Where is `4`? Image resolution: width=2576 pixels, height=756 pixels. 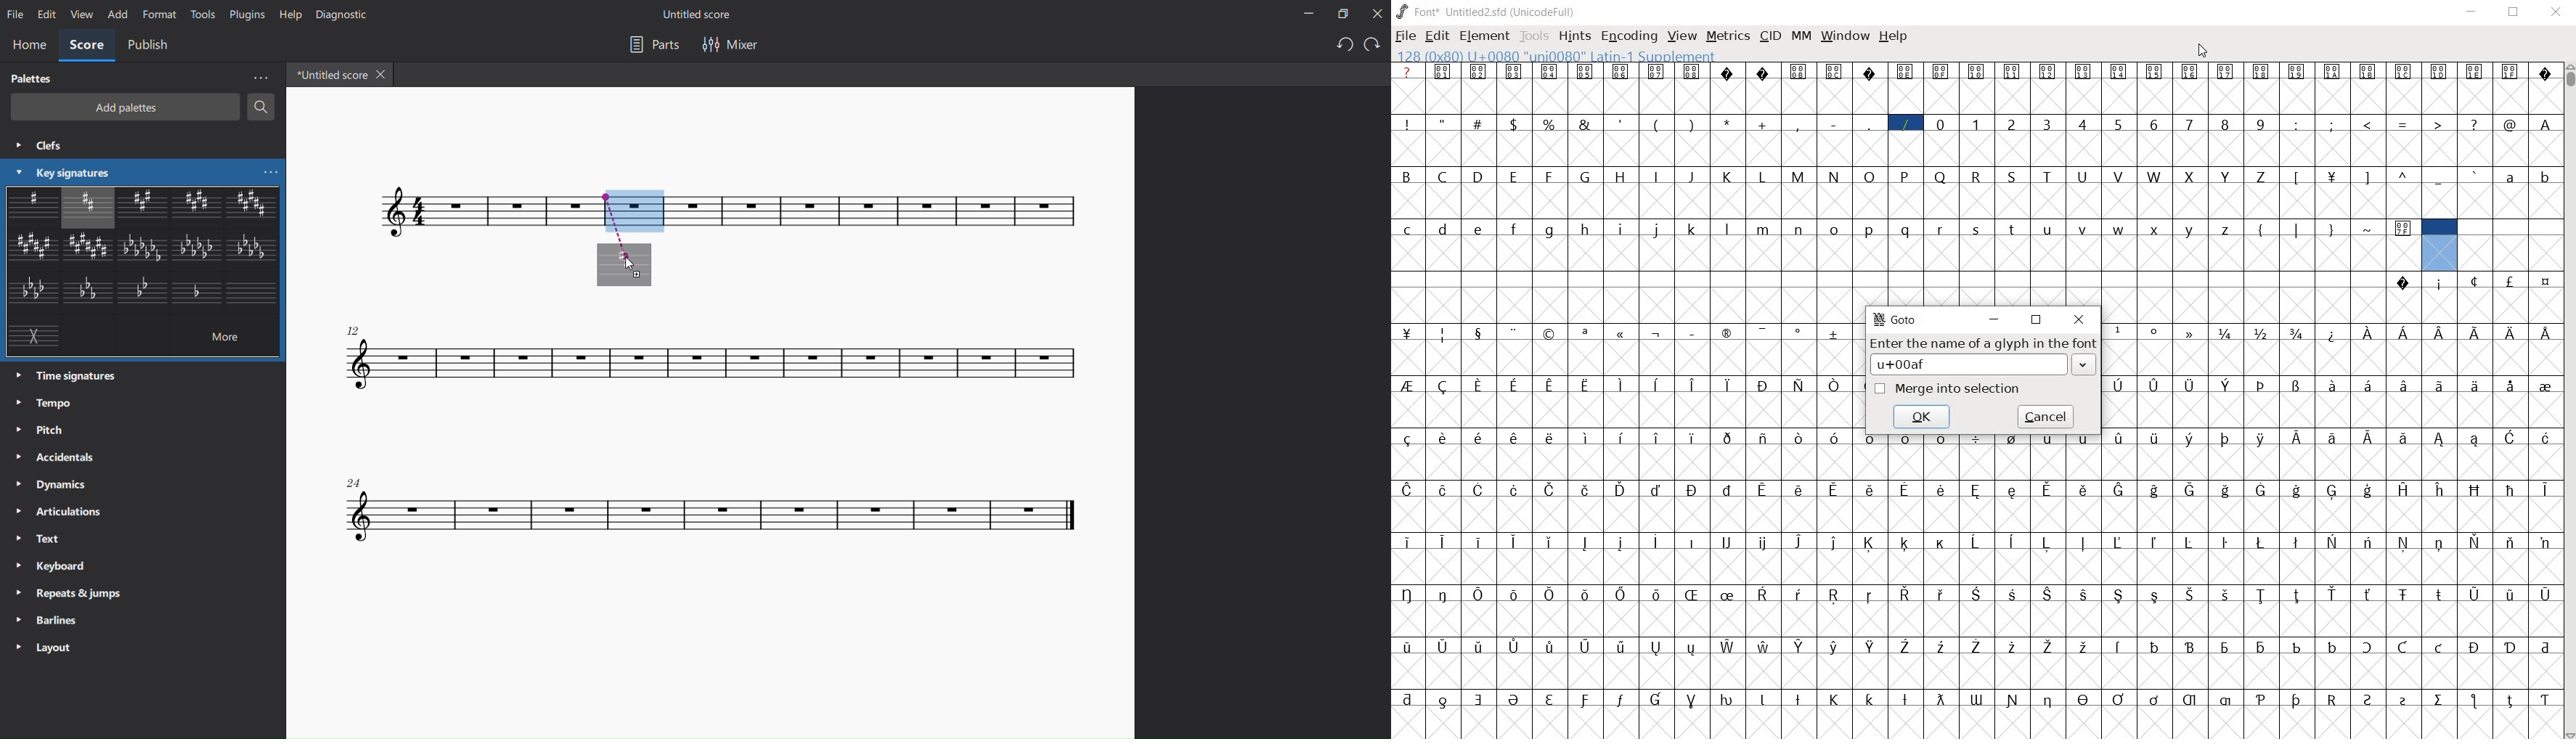
4 is located at coordinates (2084, 125).